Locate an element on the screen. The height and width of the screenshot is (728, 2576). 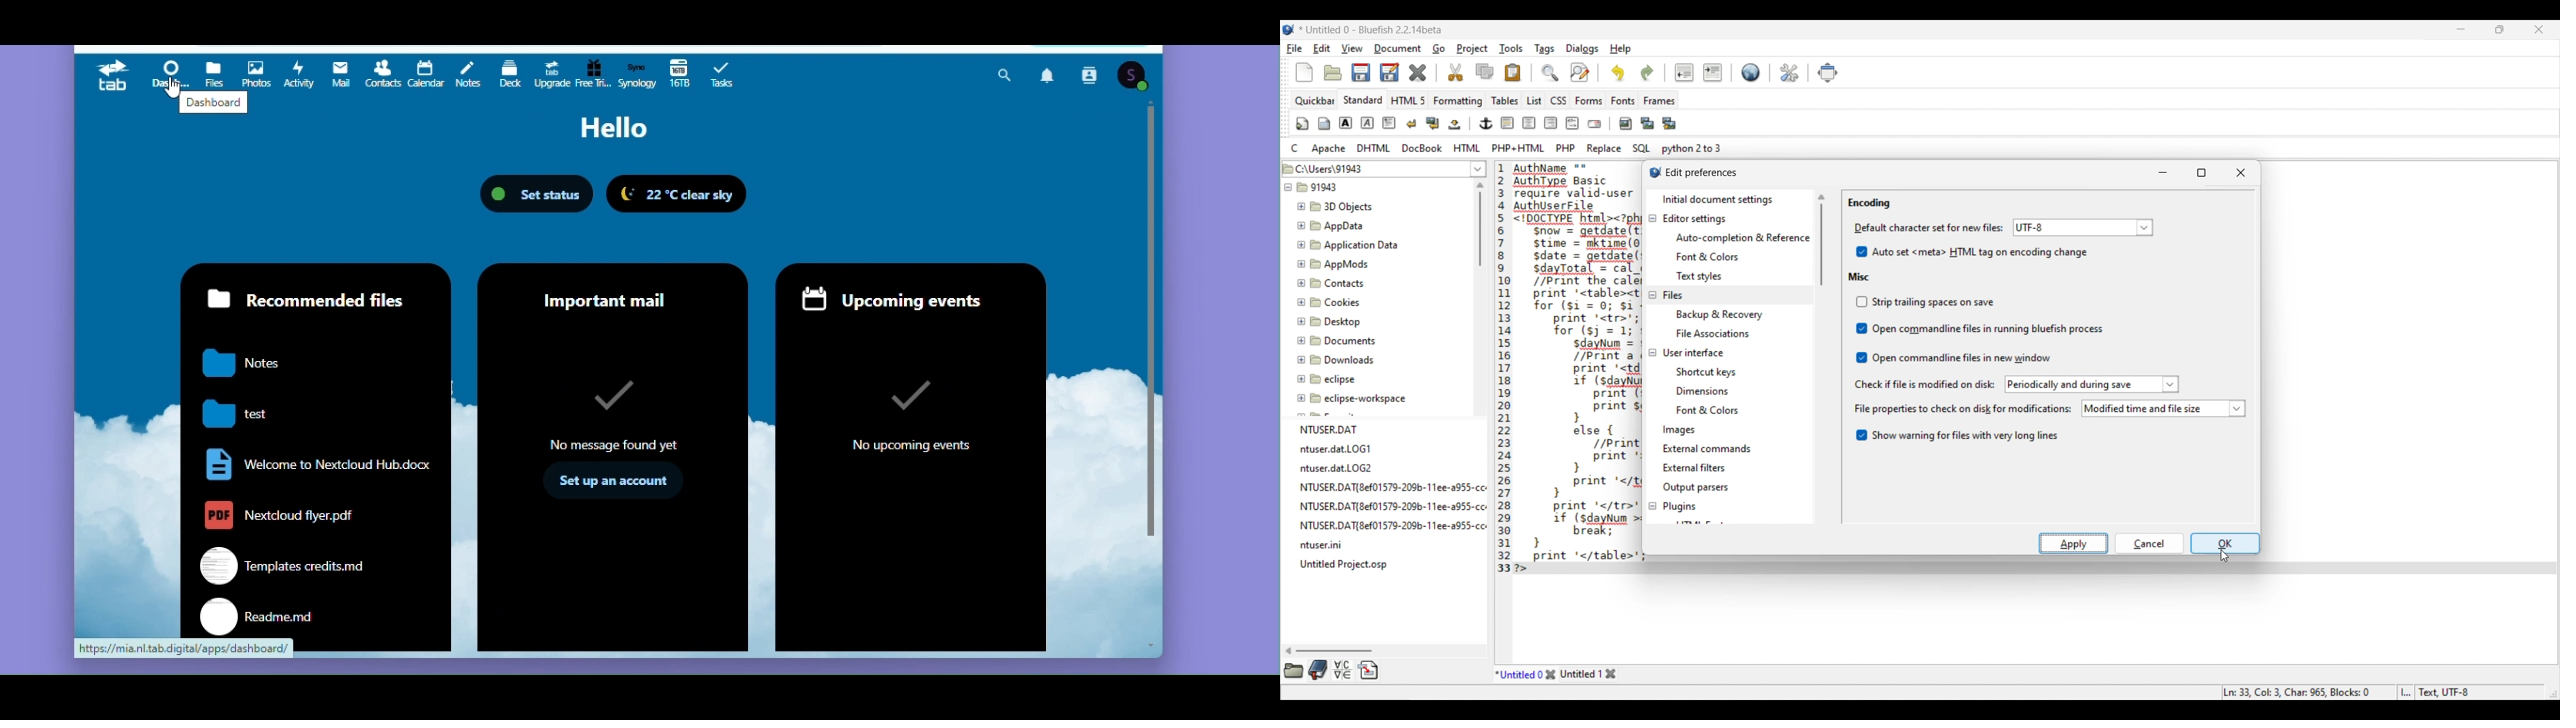
External commands is located at coordinates (1708, 448).